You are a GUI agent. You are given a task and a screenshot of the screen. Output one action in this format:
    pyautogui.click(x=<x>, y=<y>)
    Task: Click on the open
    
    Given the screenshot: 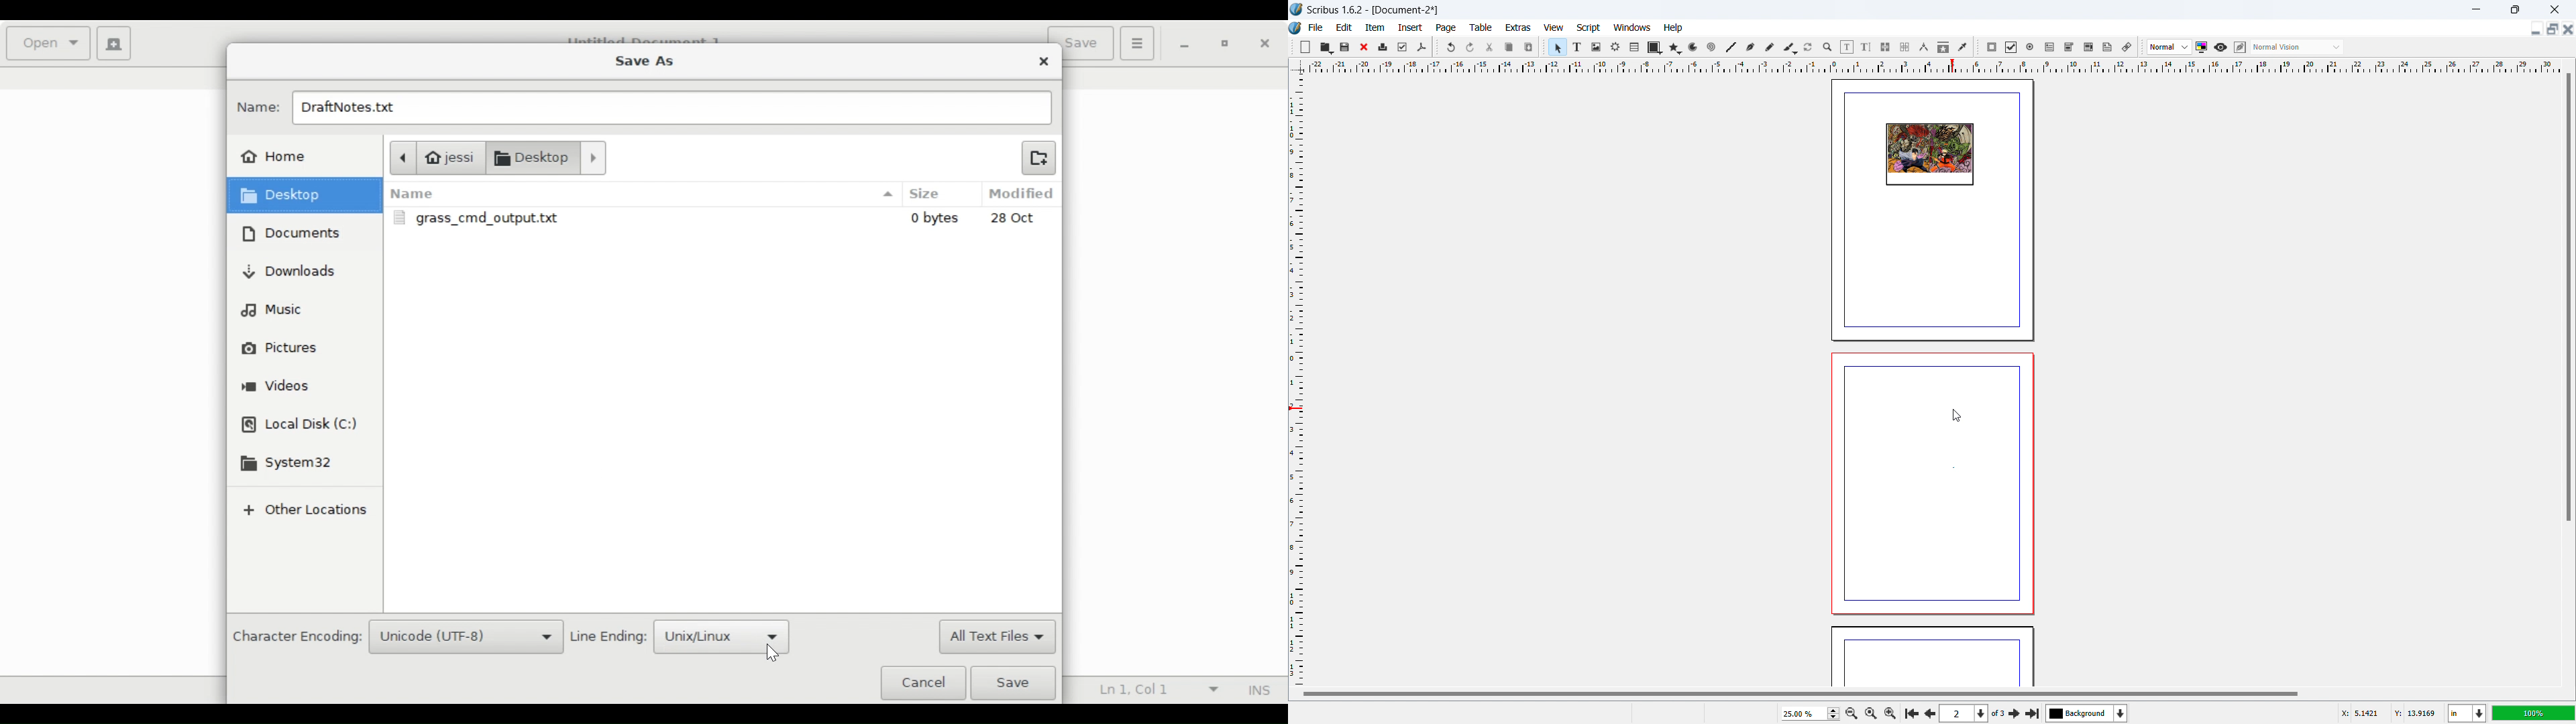 What is the action you would take?
    pyautogui.click(x=1326, y=47)
    